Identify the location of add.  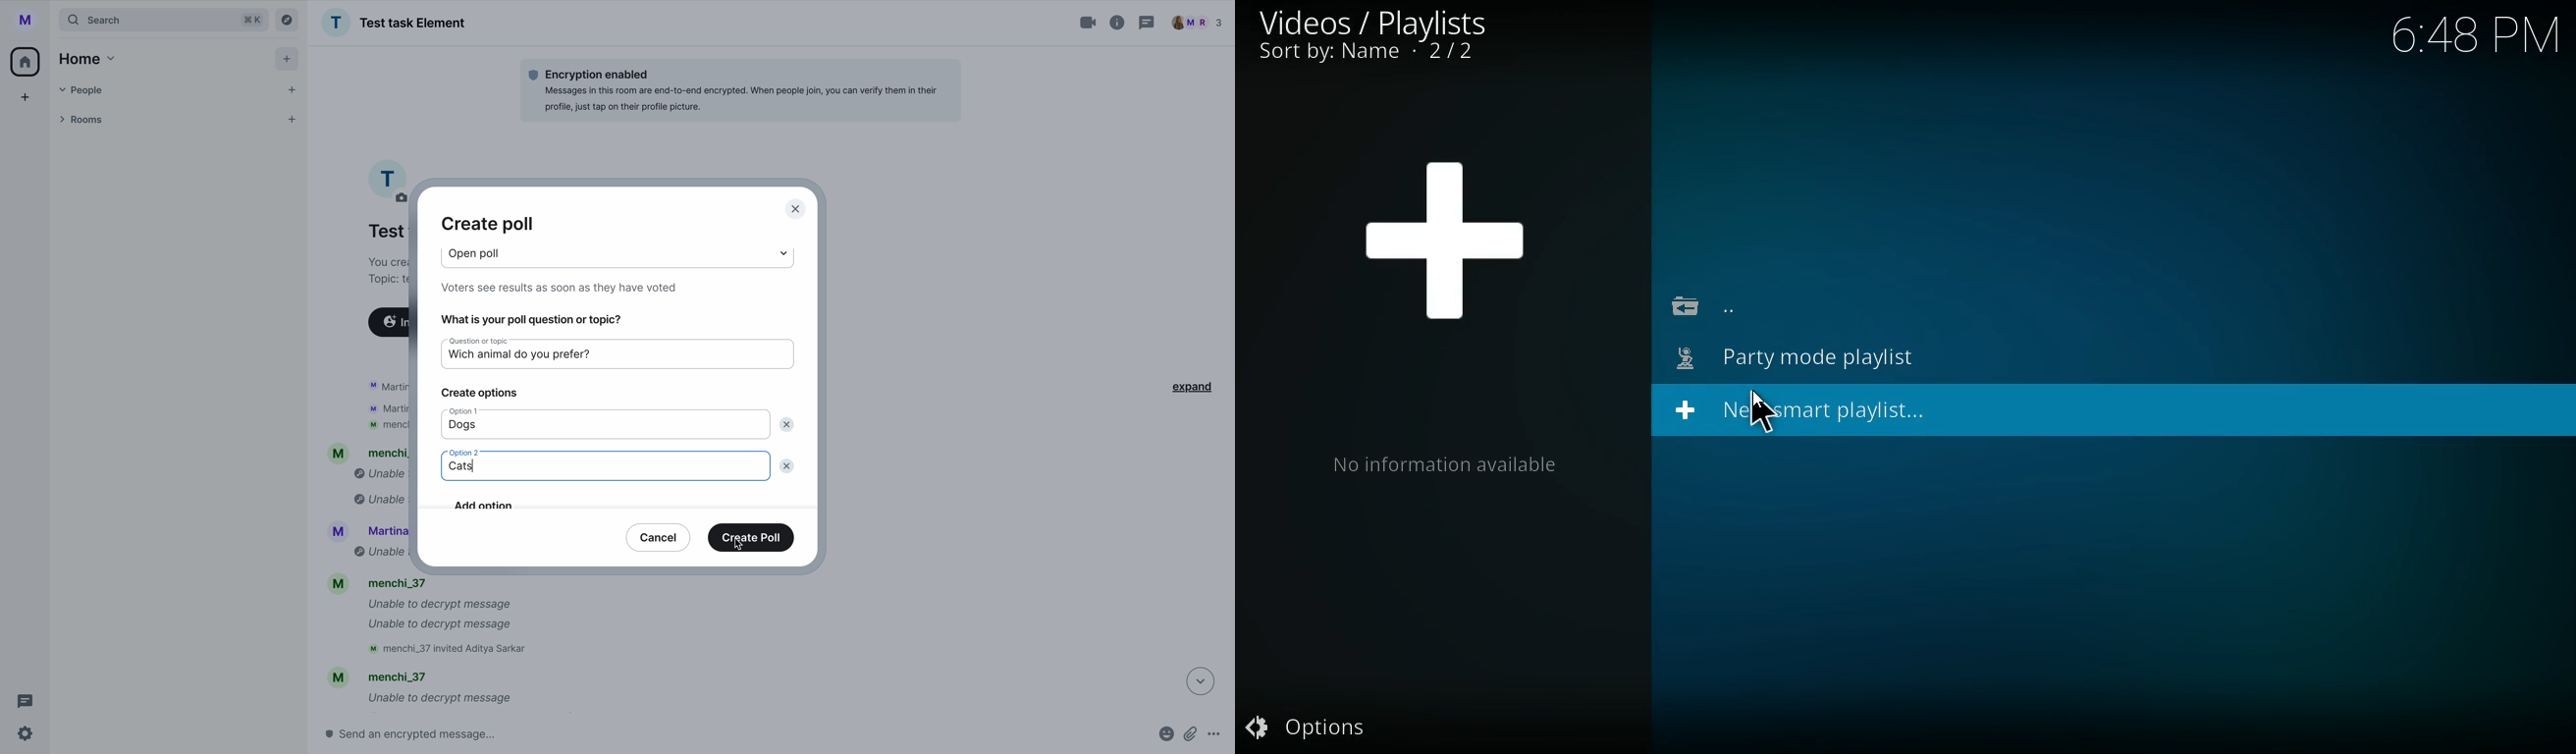
(289, 61).